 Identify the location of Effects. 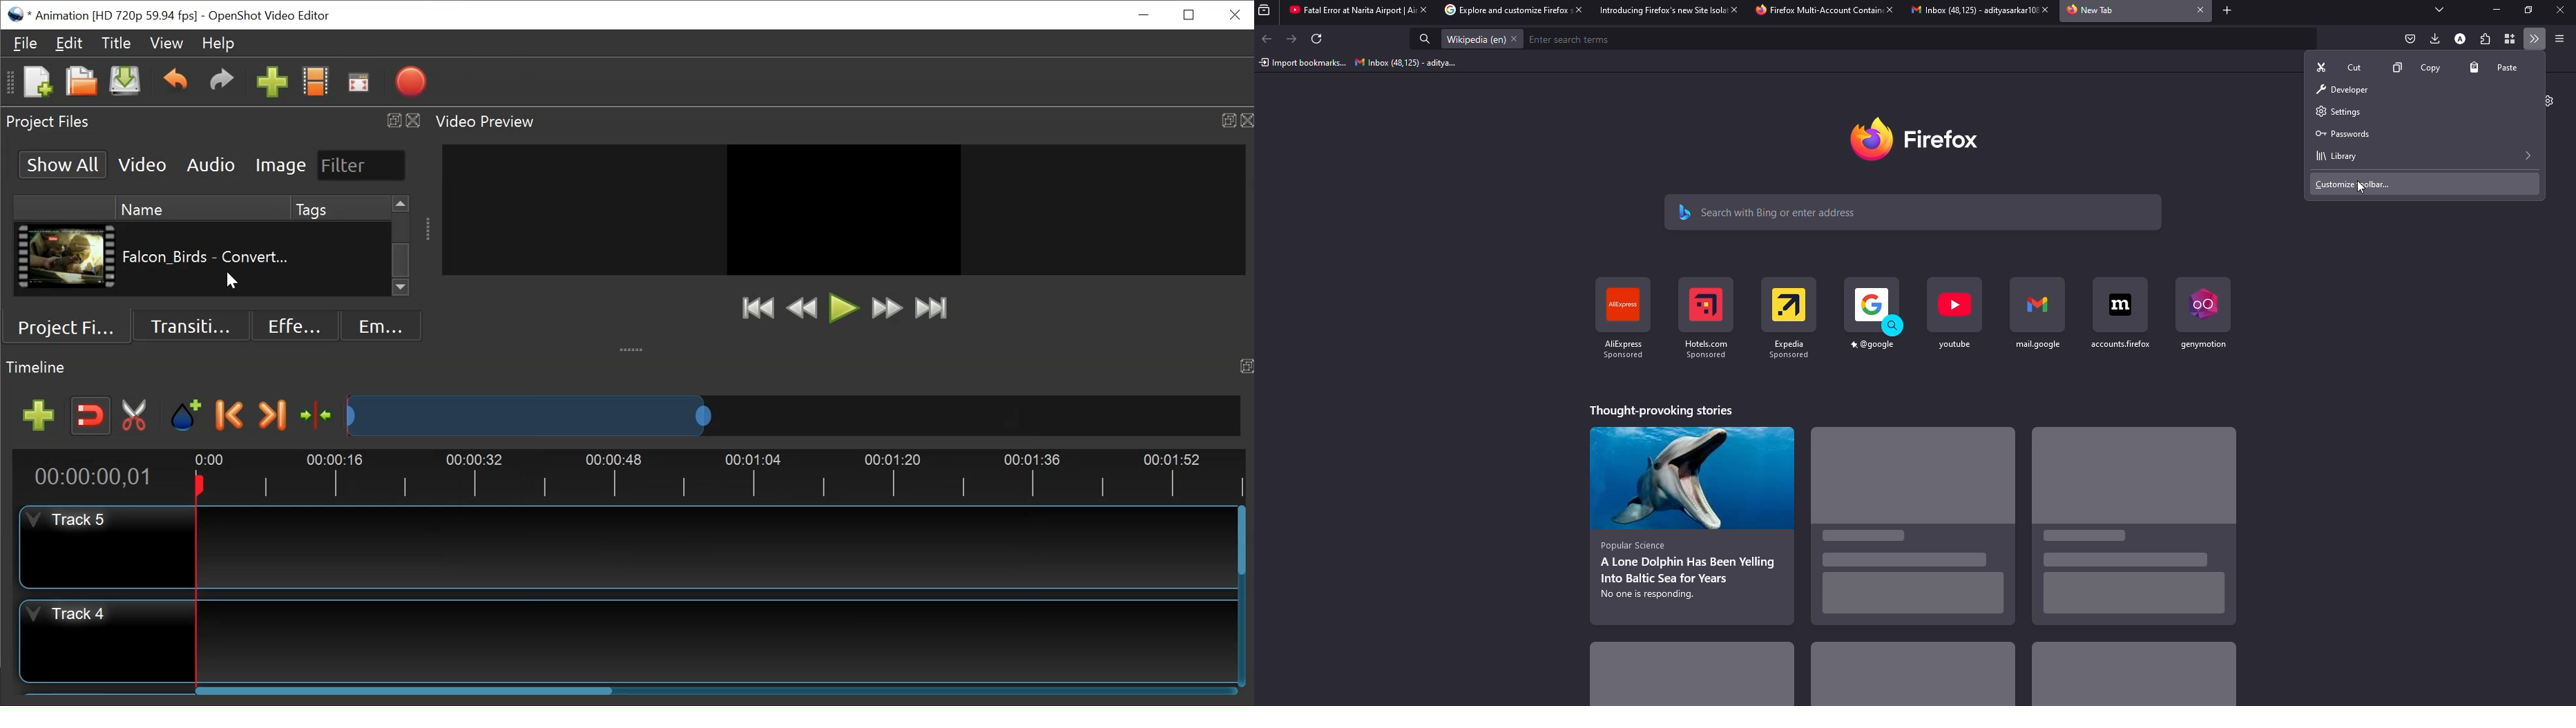
(296, 324).